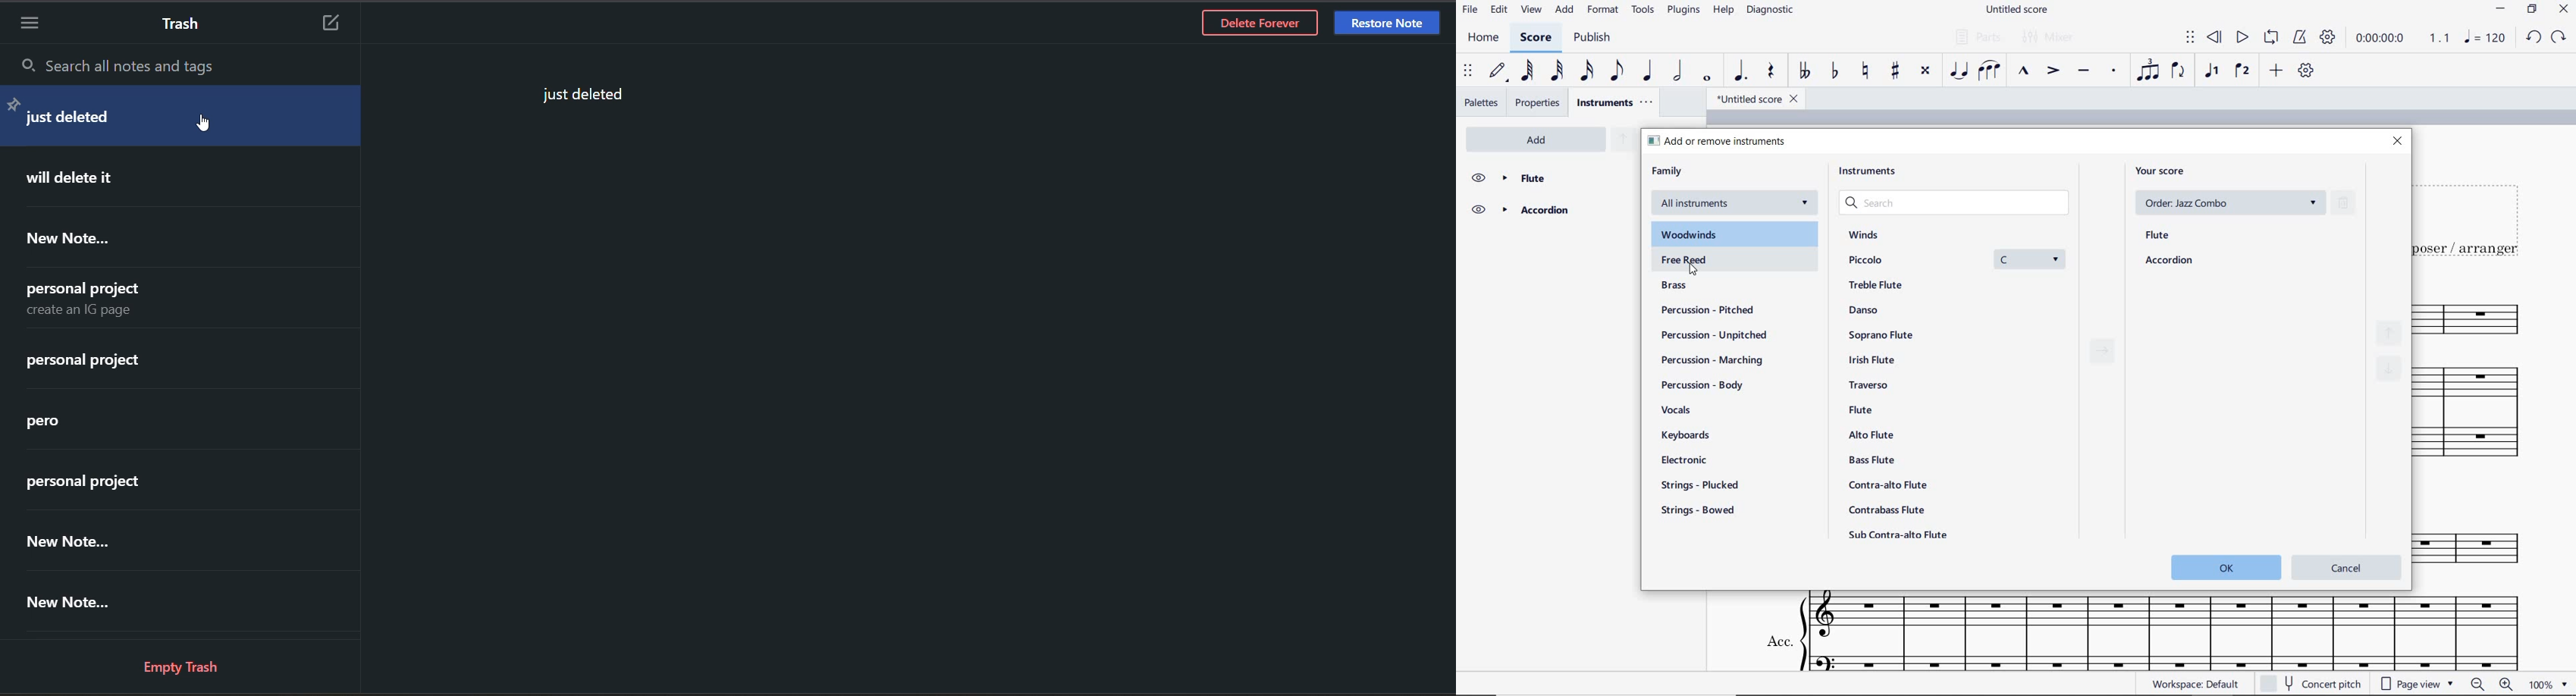  Describe the element at coordinates (1883, 285) in the screenshot. I see `treble flute` at that location.